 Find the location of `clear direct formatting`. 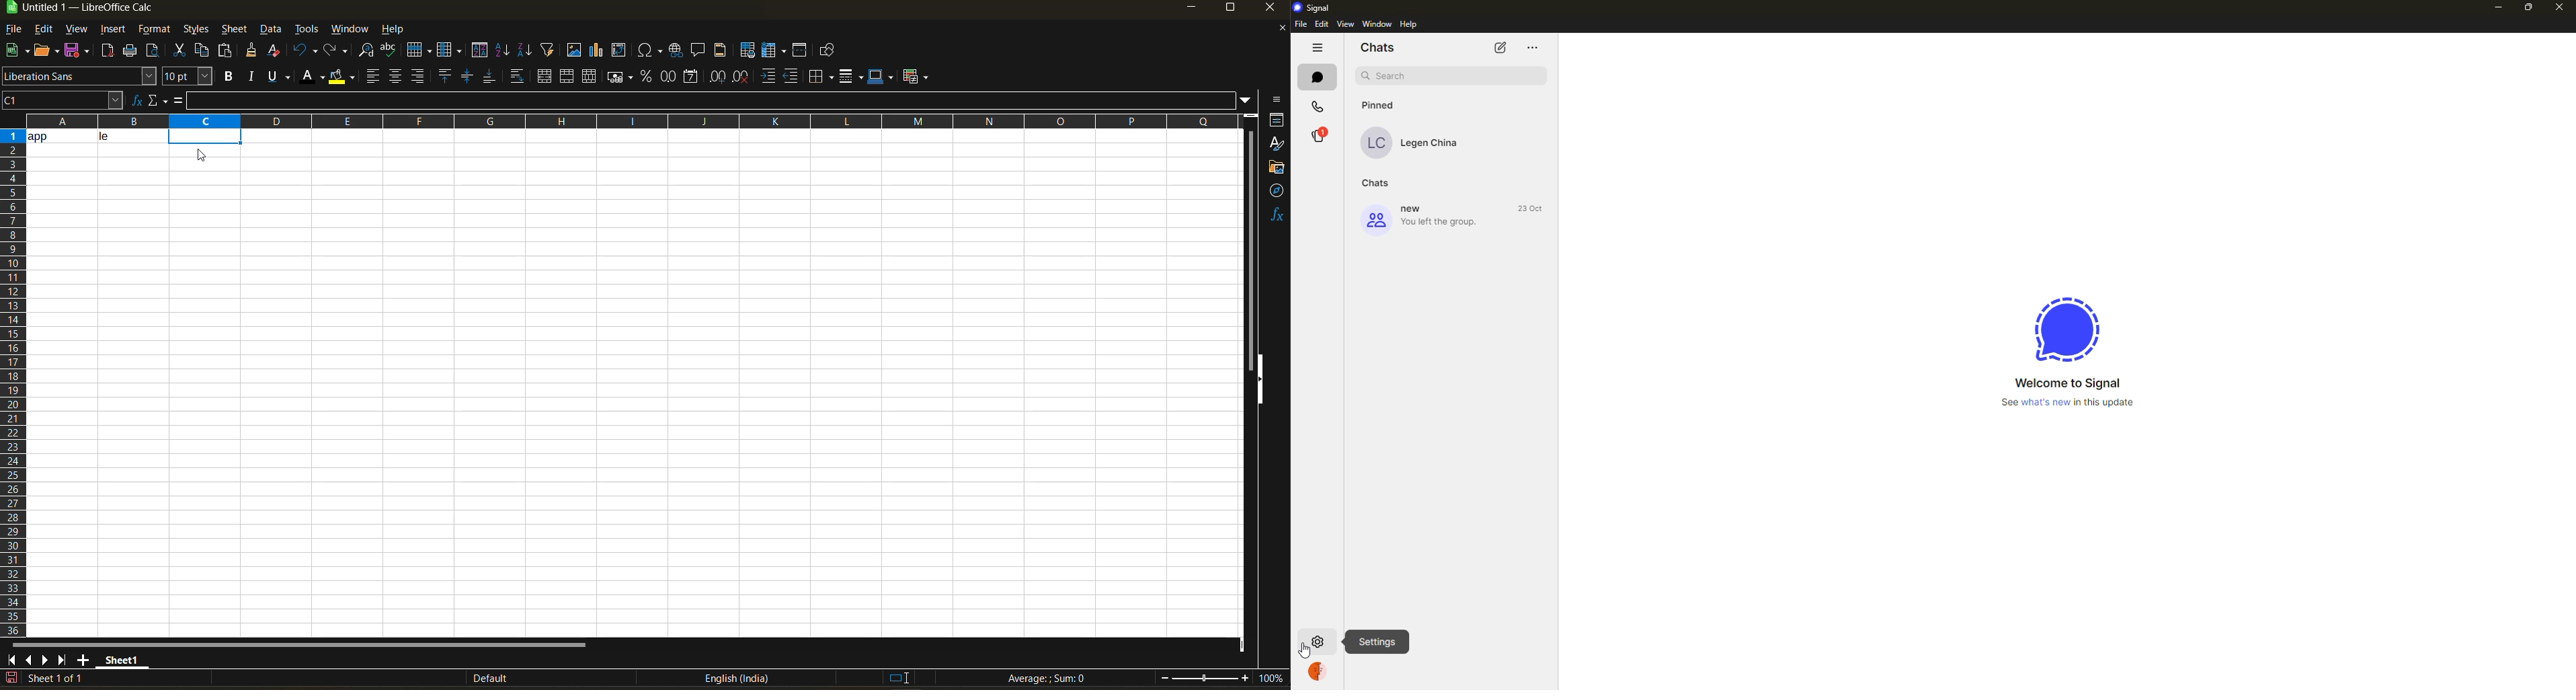

clear direct formatting is located at coordinates (276, 50).